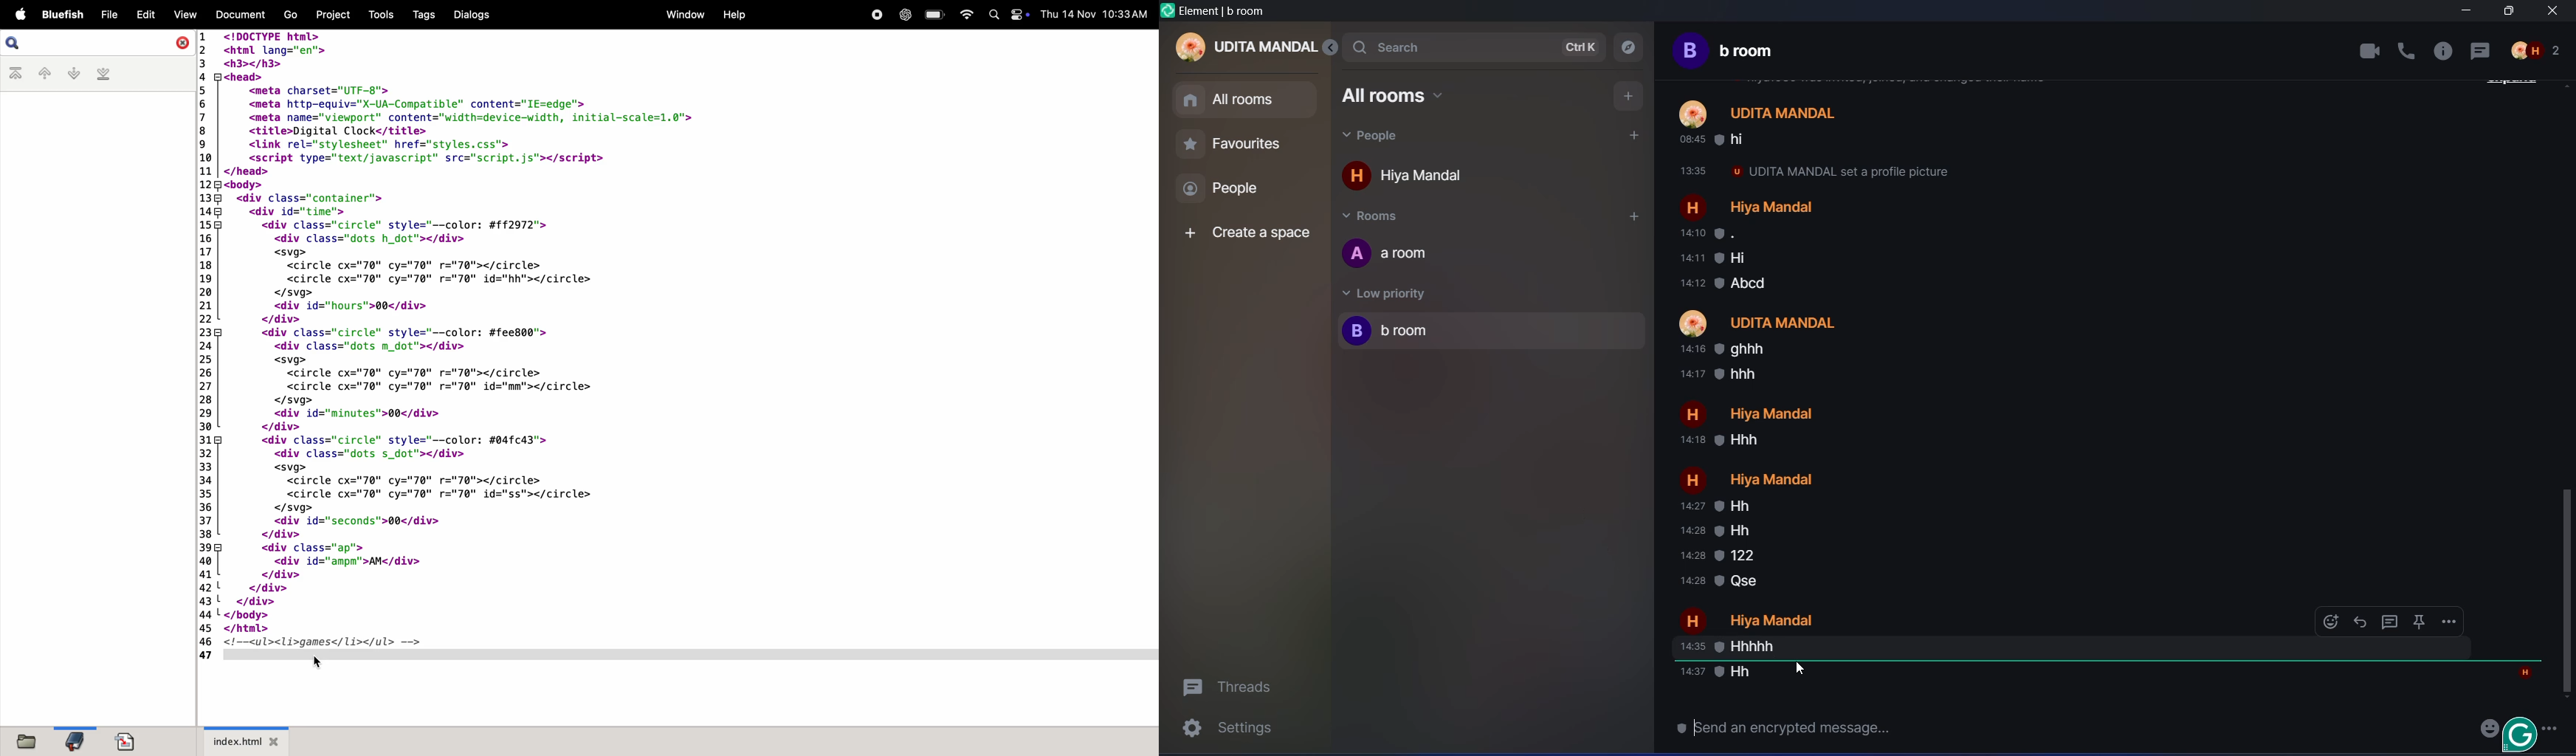 The image size is (2576, 756). I want to click on UDITA MANDA Log:45 @ hi1 3:35 uv UDITA MANDAL set a profile pictureH Hiya Mandal10 @.1411 @ Hi1412 ® Abed® UDITA MANDAL1415 ® ghhh1417 ® hhhH Hiya Mandal1215 ® HhhH Hiya Mandal1427 ® Hh1228 @ Hh1528 © 1221428 @ Qse, so click(1811, 395).